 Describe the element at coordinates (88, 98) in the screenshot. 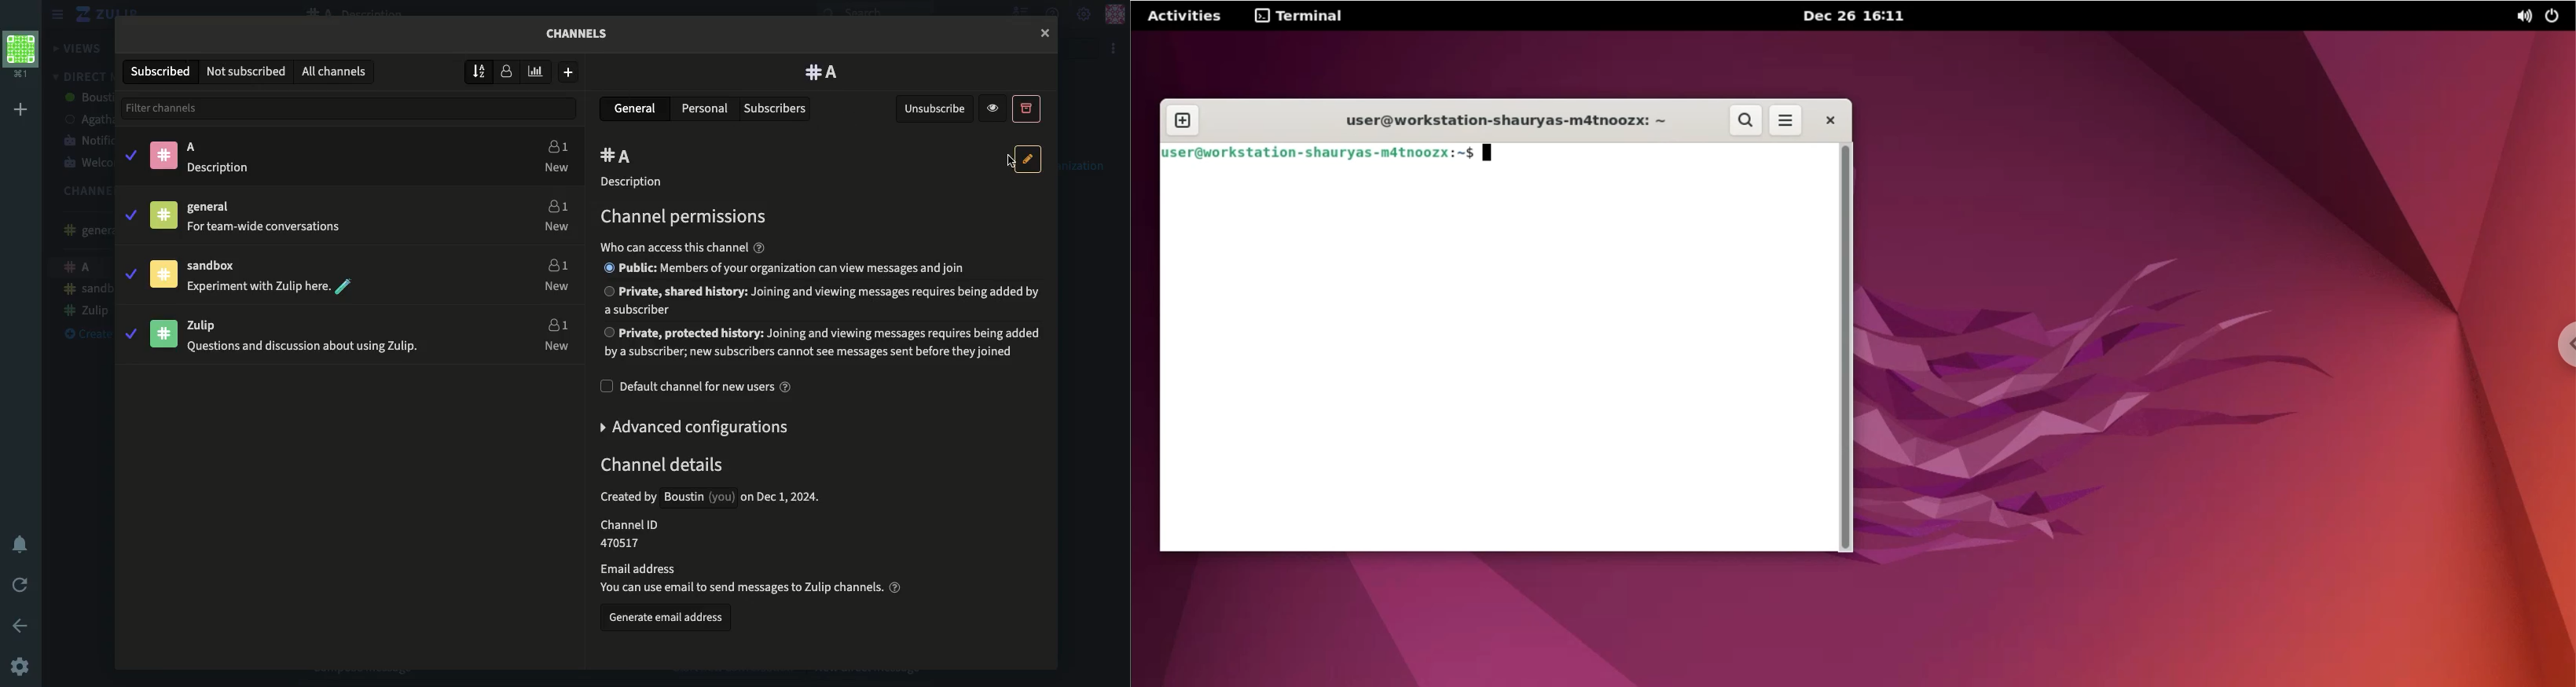

I see `boustin` at that location.